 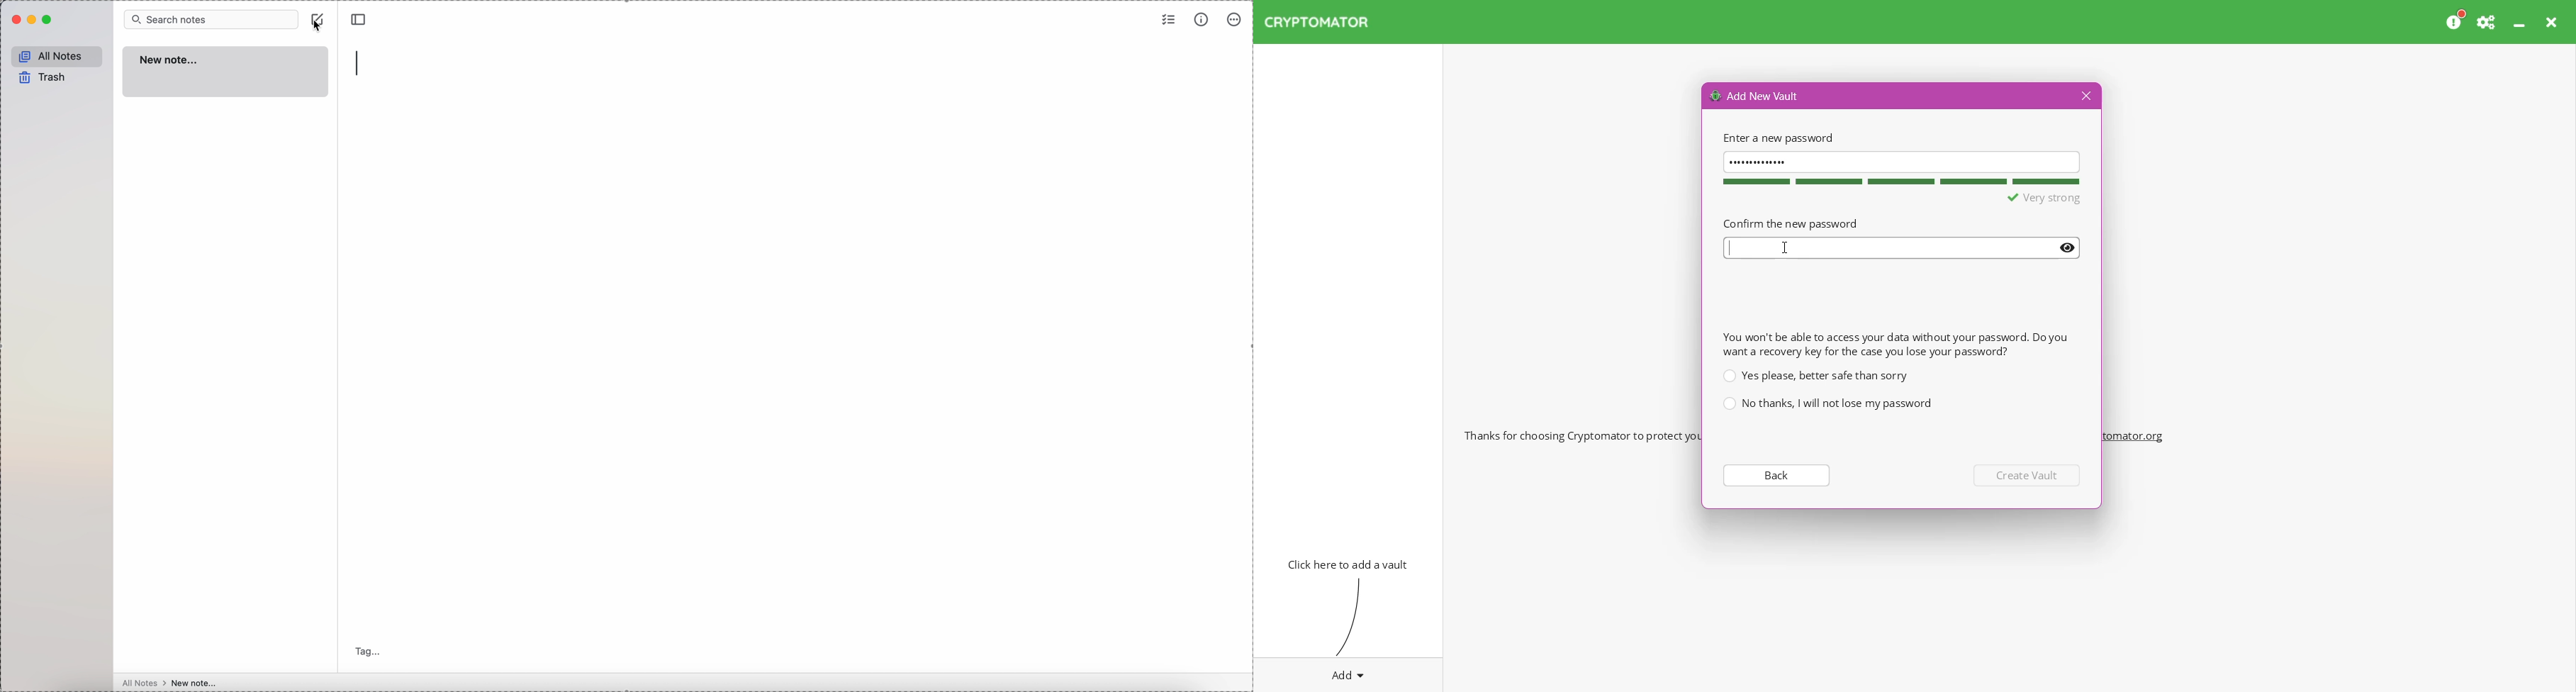 What do you see at coordinates (1348, 672) in the screenshot?
I see `Add` at bounding box center [1348, 672].